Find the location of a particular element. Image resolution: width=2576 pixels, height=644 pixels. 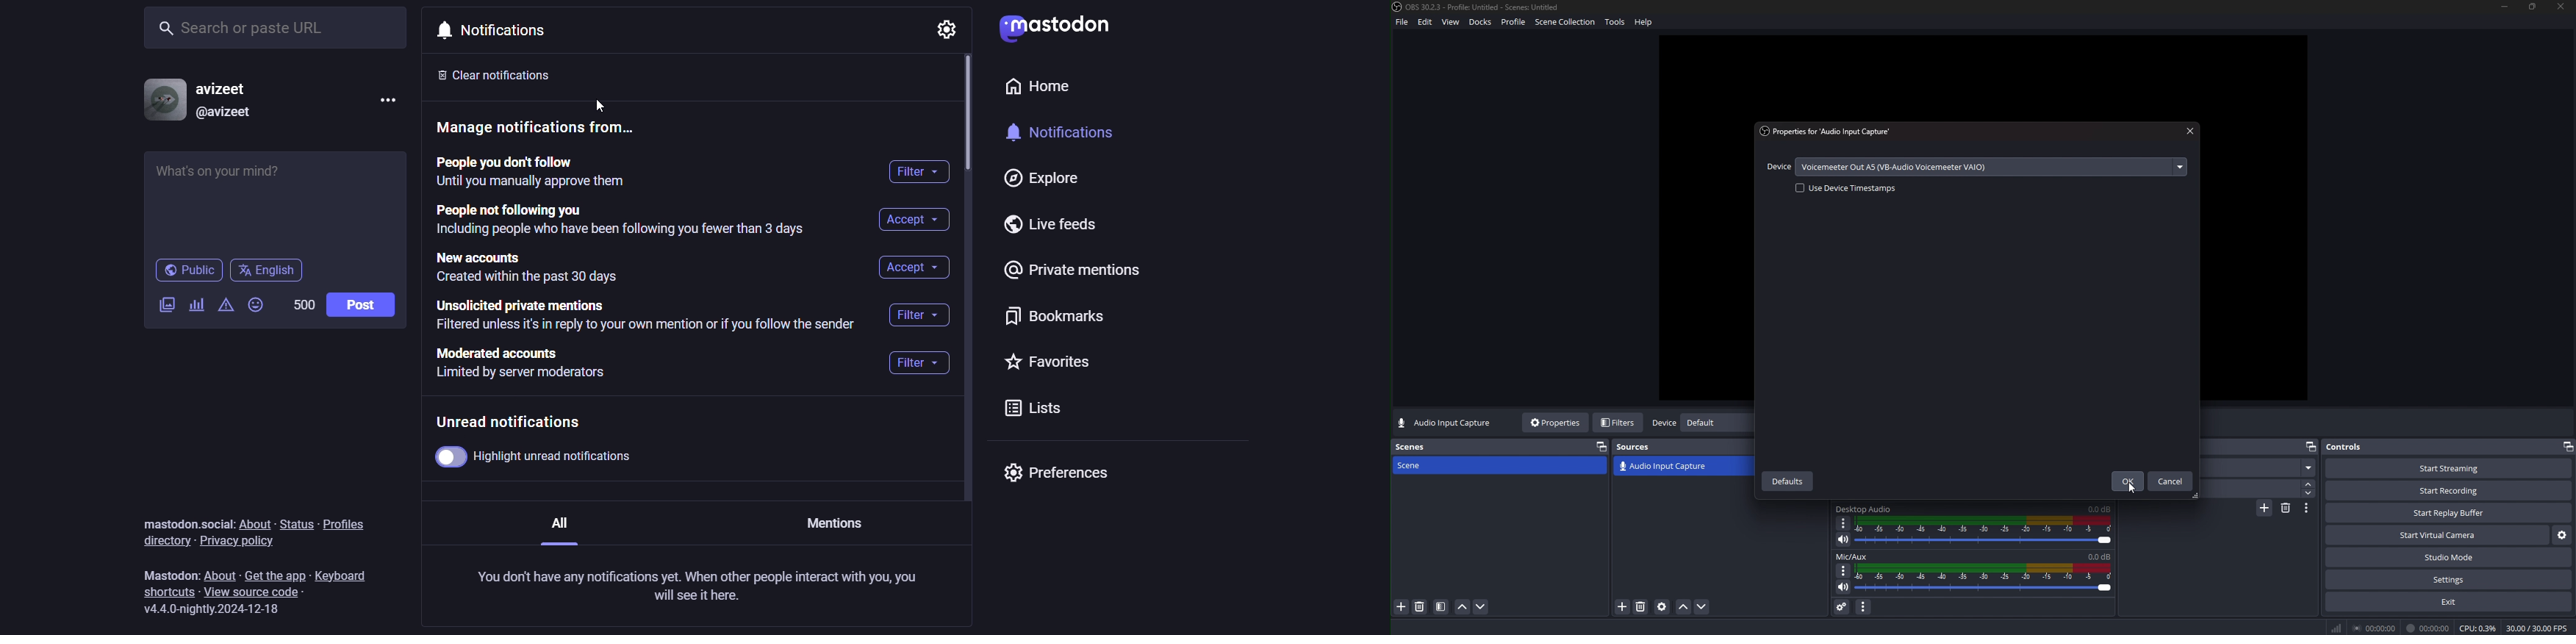

manage notification from is located at coordinates (543, 130).